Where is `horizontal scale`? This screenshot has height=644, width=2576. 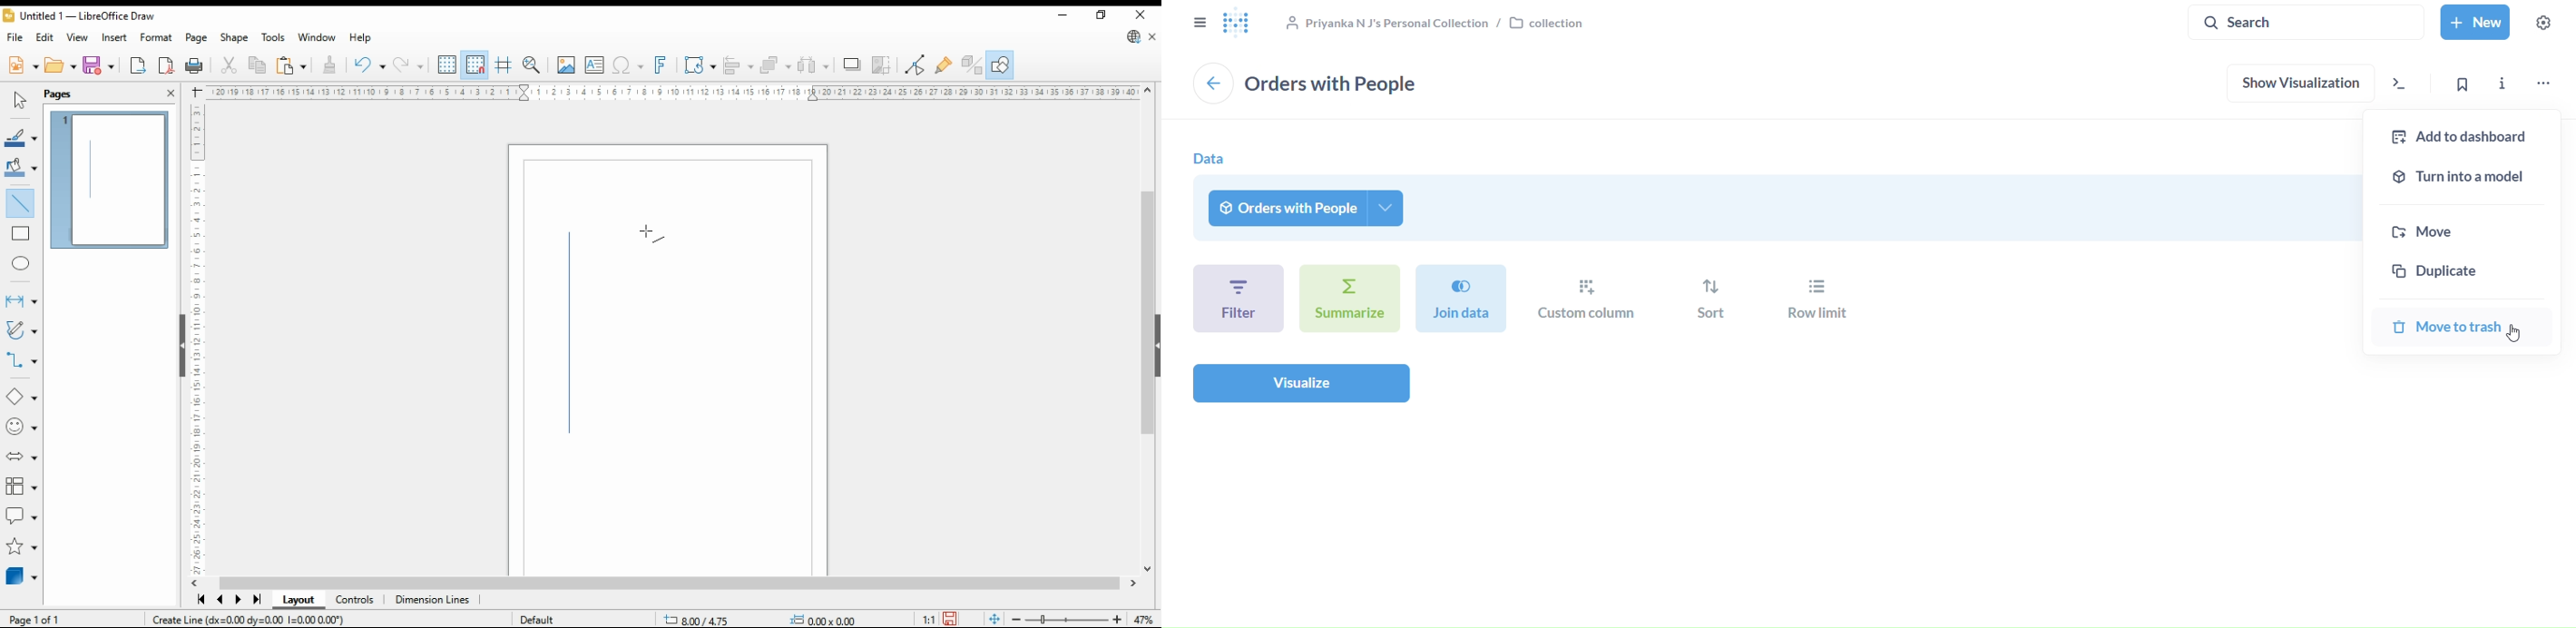
horizontal scale is located at coordinates (672, 92).